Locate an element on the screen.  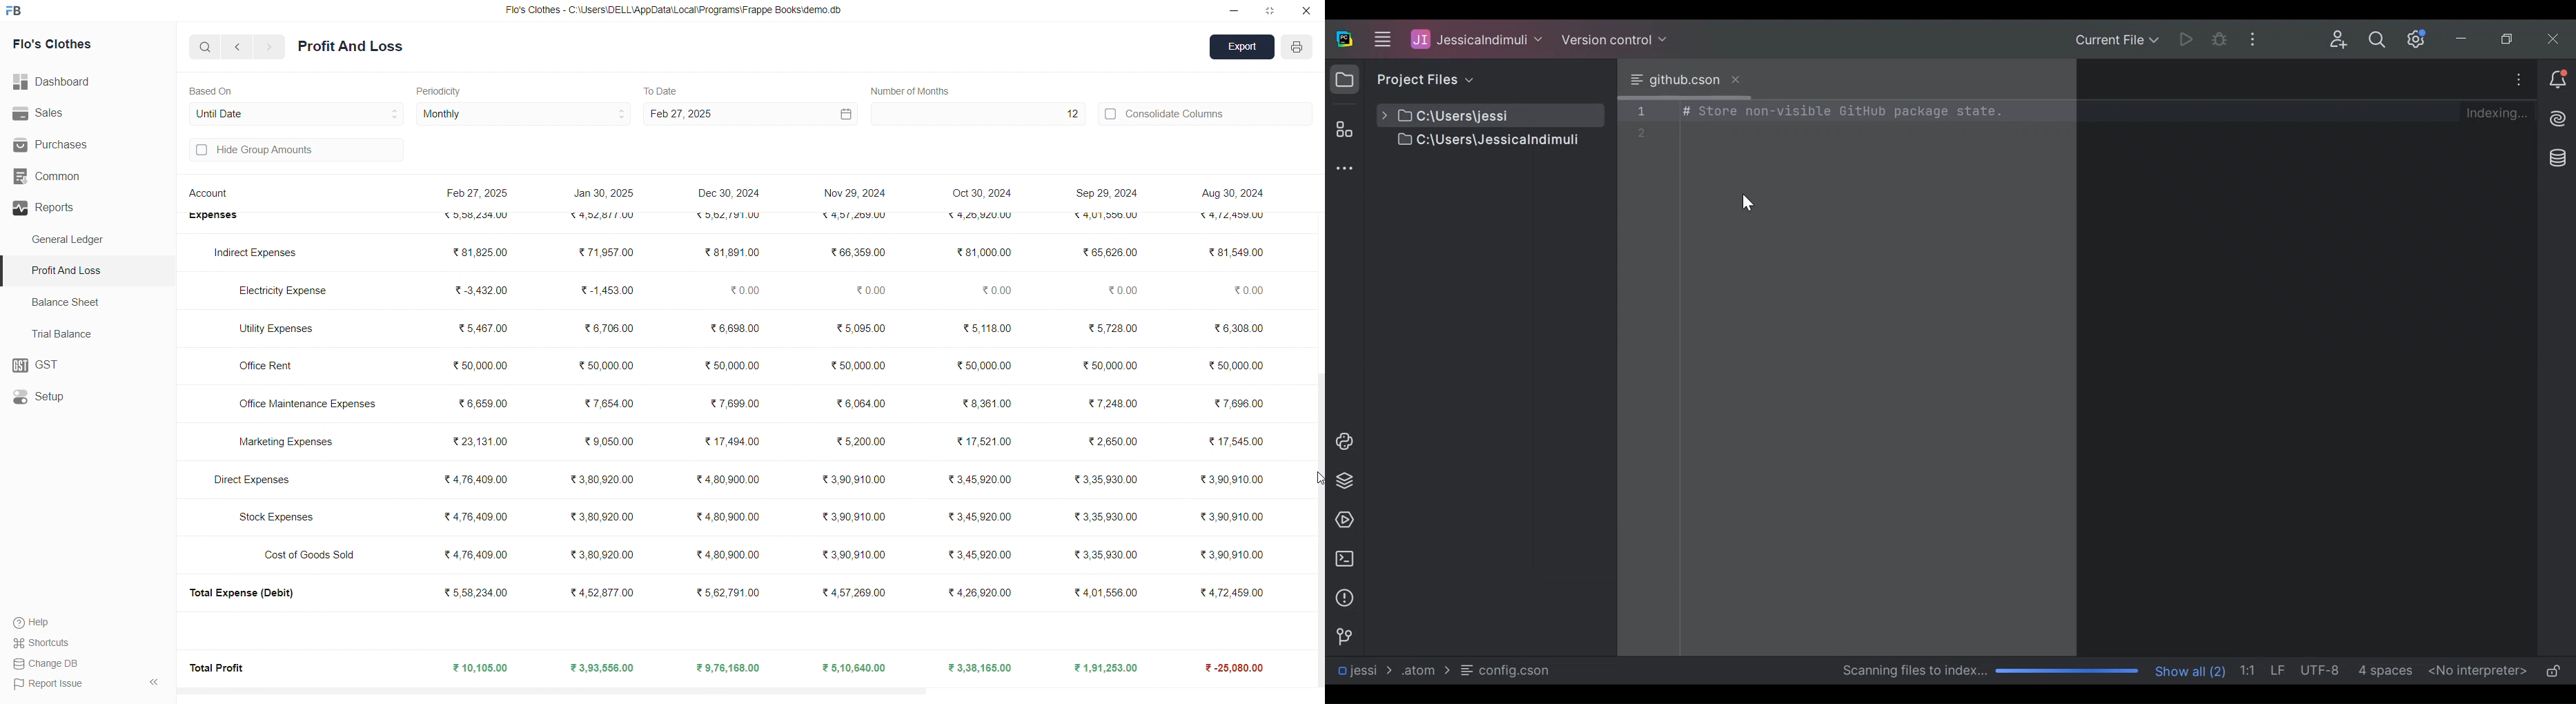
₹50,000.00 is located at coordinates (983, 368).